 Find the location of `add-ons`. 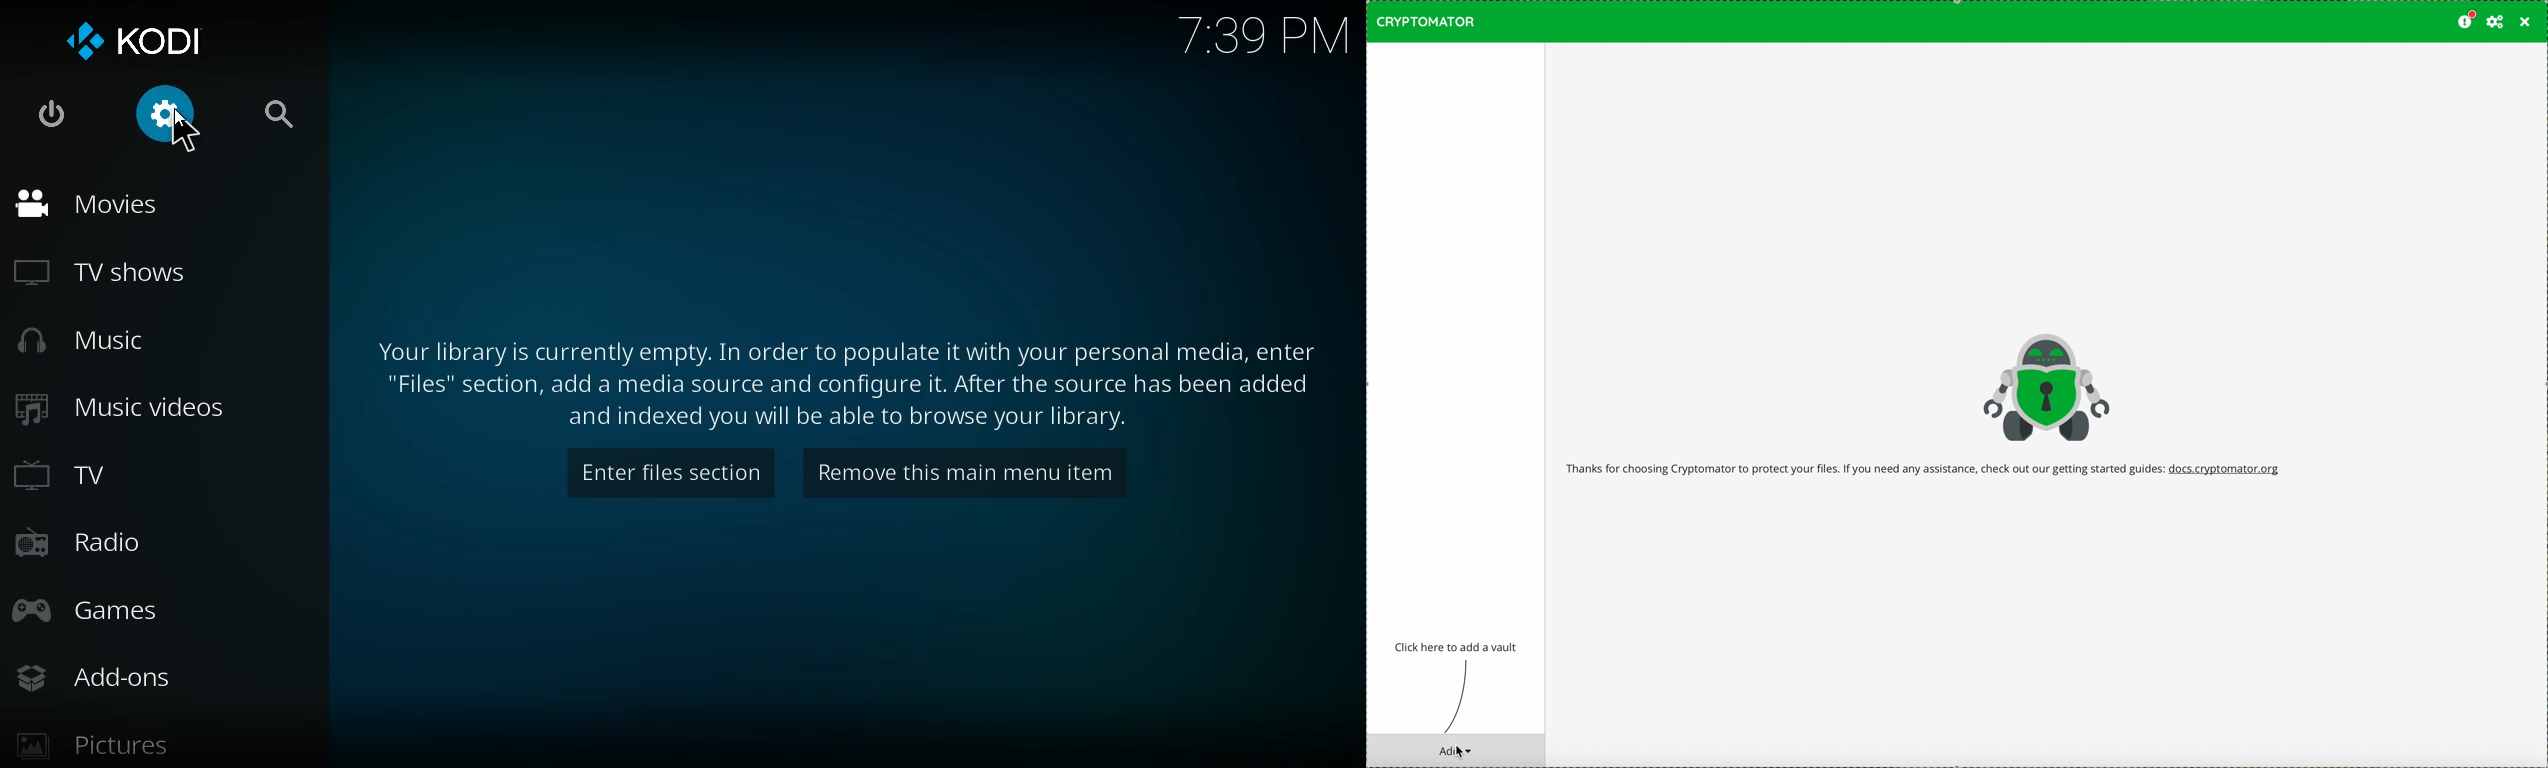

add-ons is located at coordinates (111, 672).